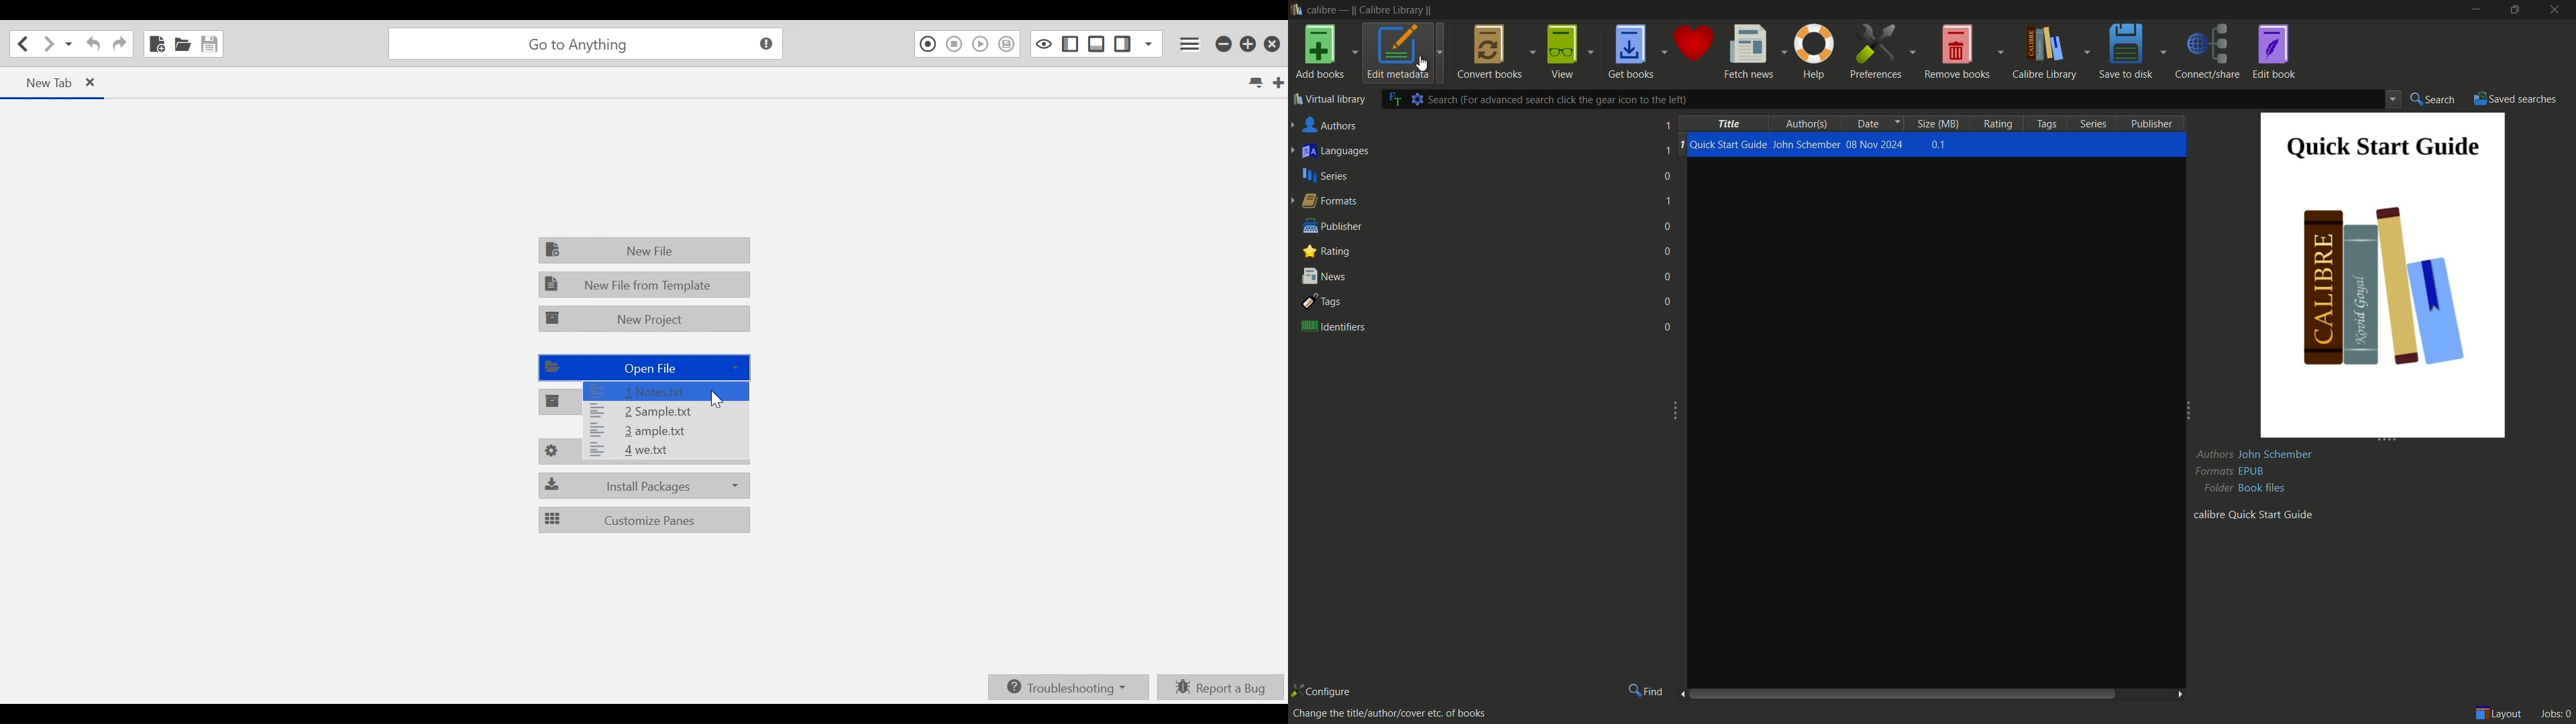 This screenshot has width=2576, height=728. What do you see at coordinates (2046, 123) in the screenshot?
I see `tags` at bounding box center [2046, 123].